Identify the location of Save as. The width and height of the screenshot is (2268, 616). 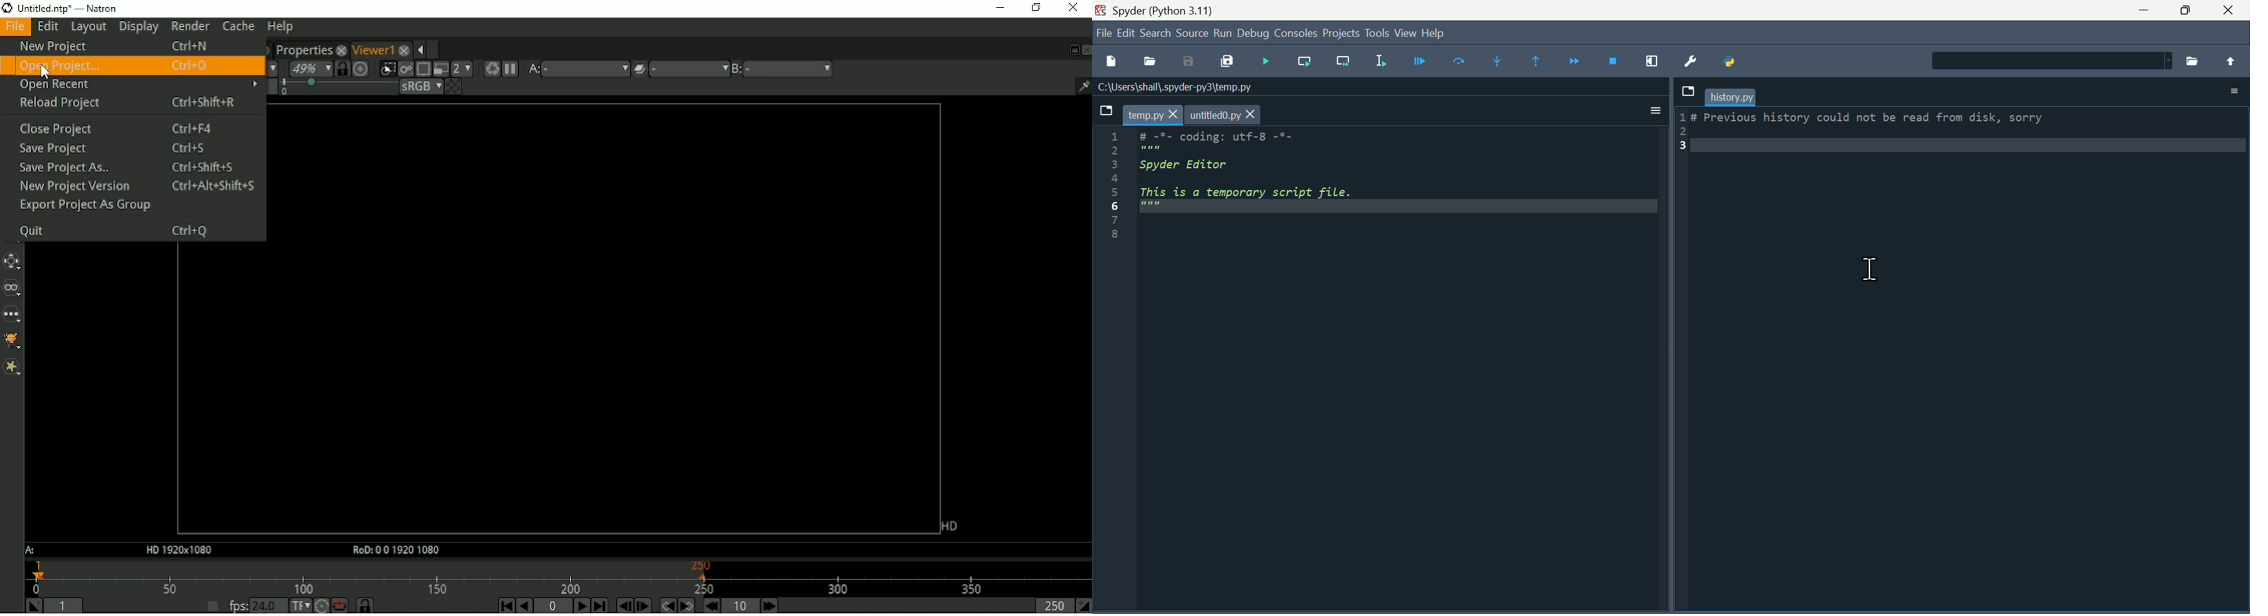
(1192, 62).